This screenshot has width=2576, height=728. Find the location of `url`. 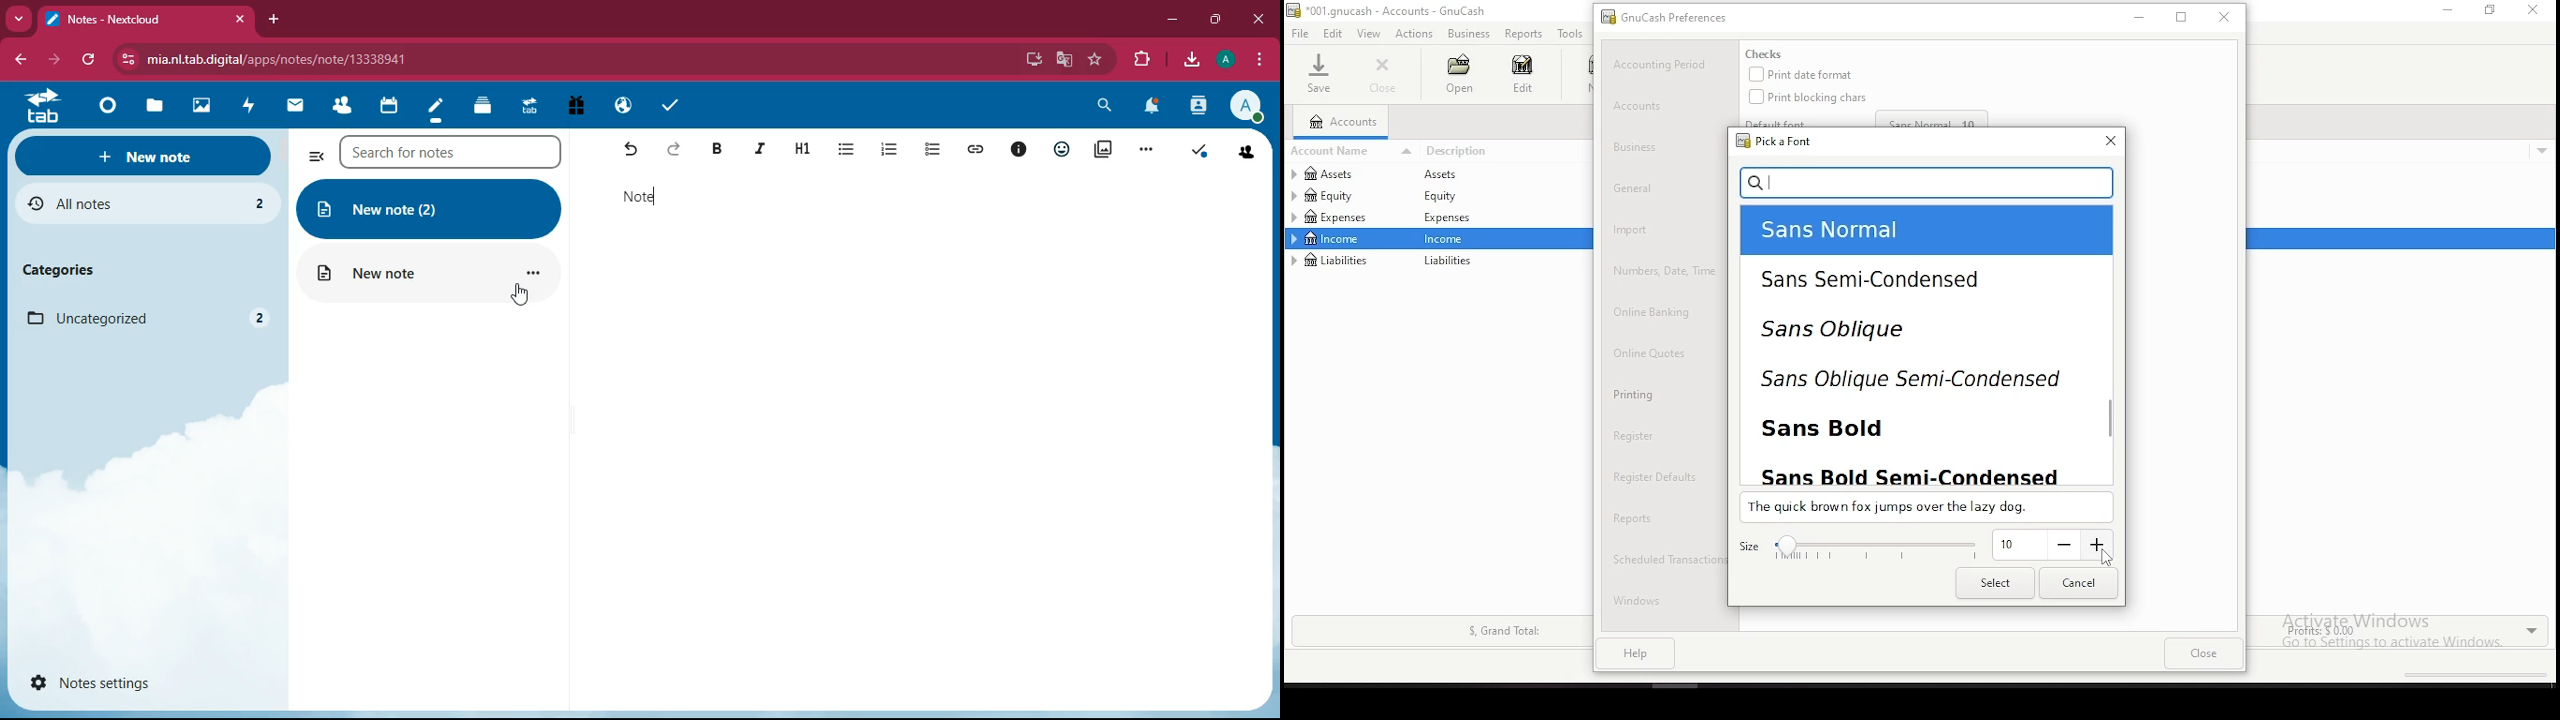

url is located at coordinates (284, 57).